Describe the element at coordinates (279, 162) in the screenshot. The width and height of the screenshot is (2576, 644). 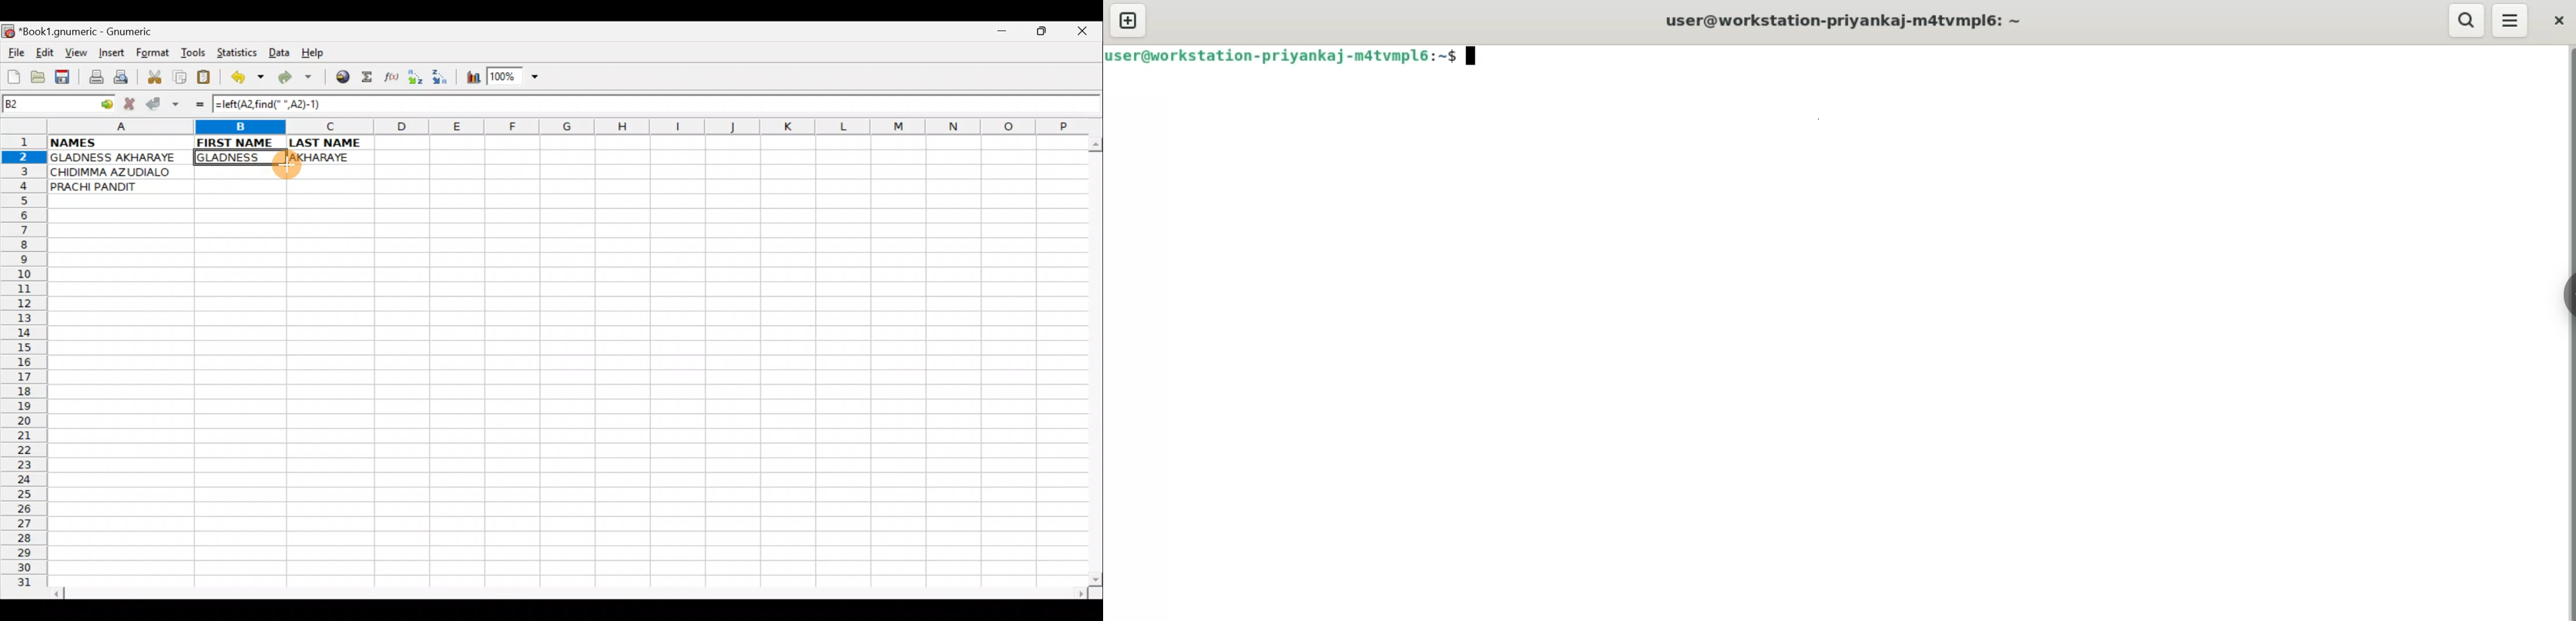
I see `Cursor on cell B2` at that location.